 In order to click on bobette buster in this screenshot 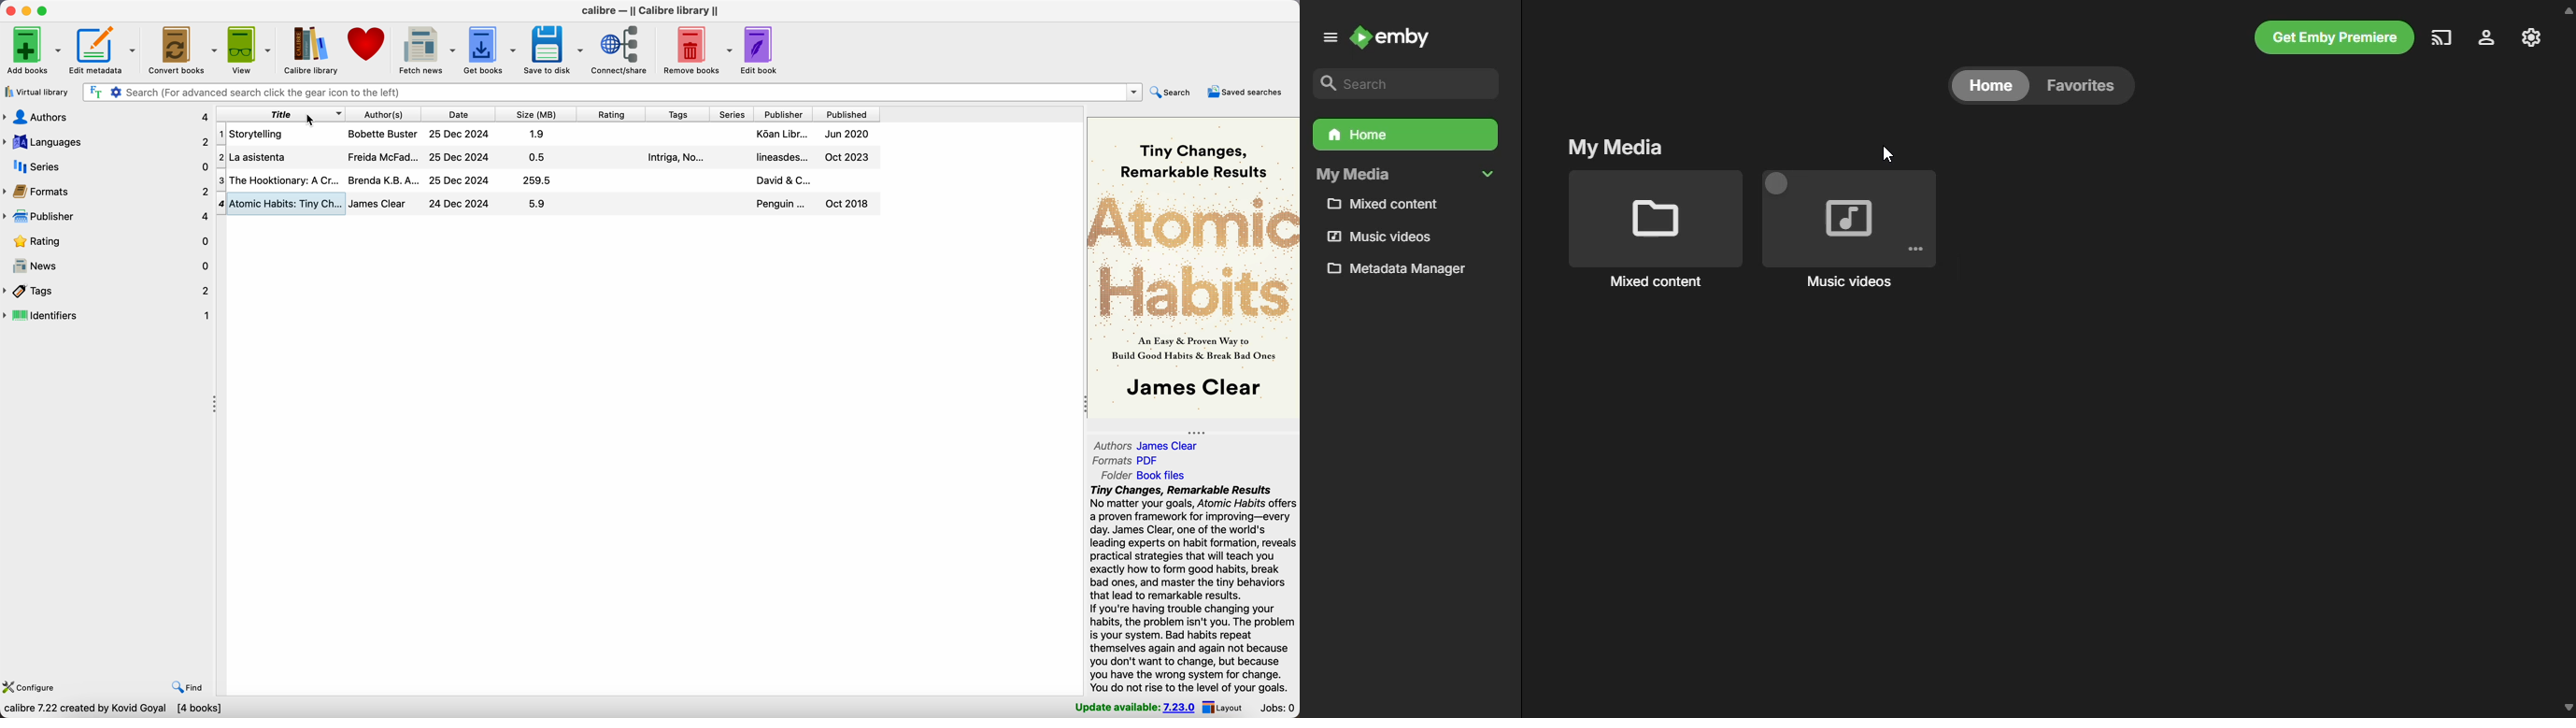, I will do `click(384, 133)`.